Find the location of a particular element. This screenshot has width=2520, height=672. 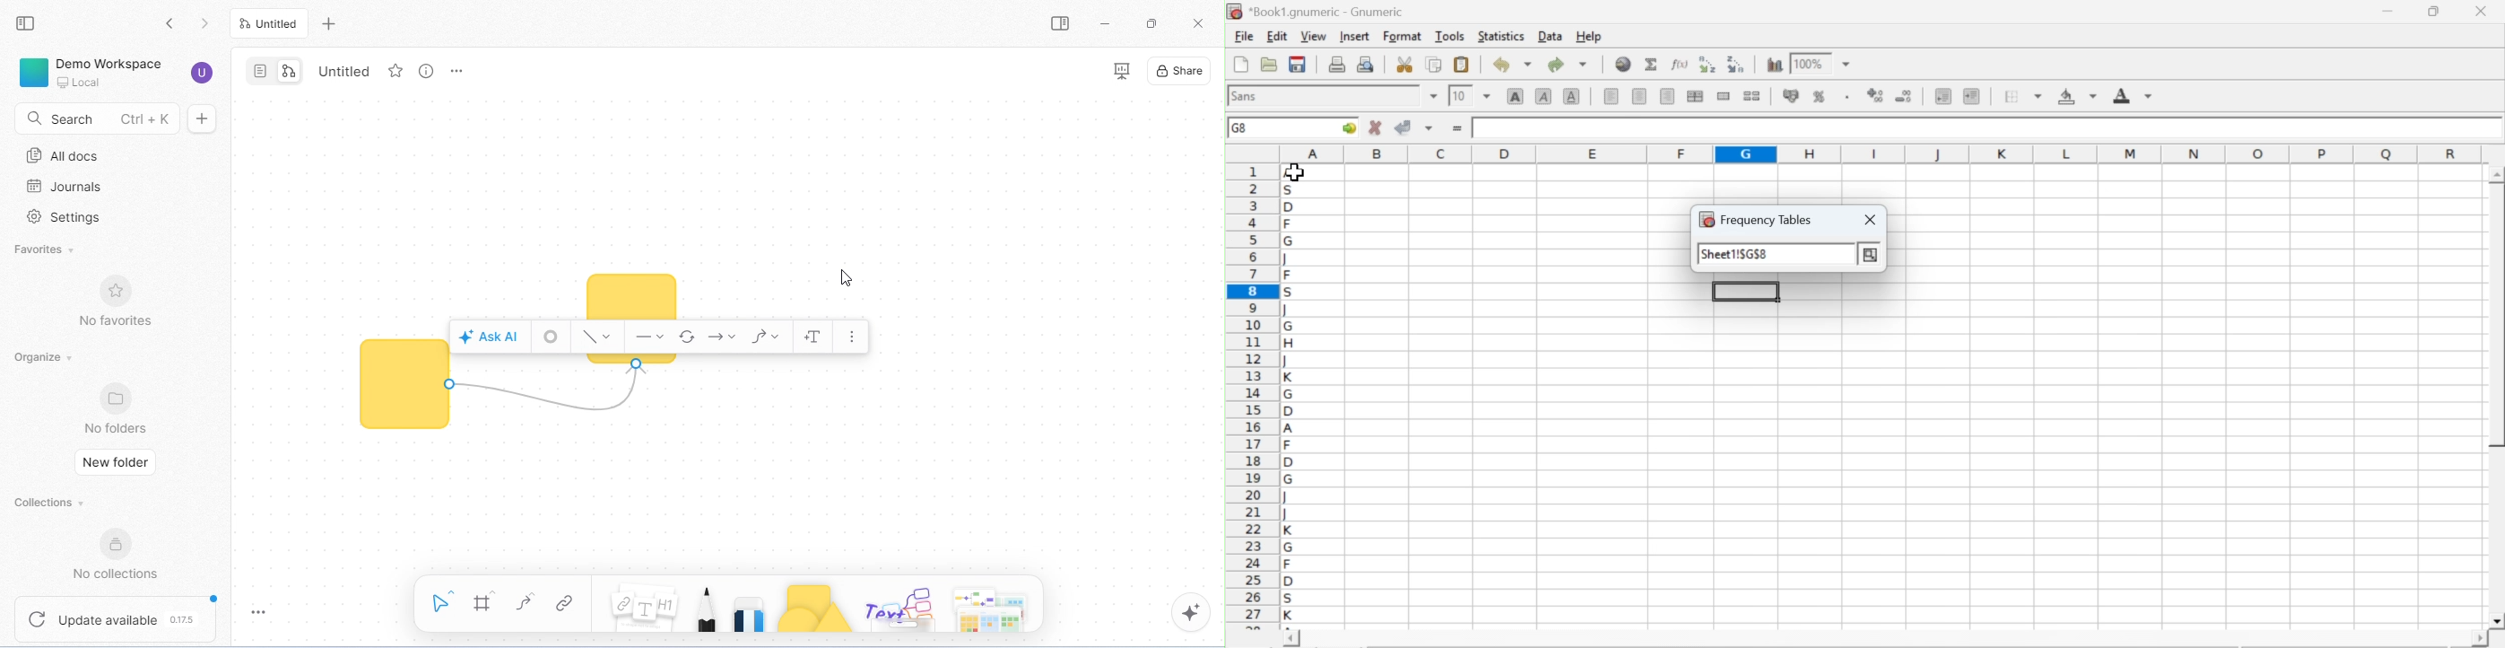

help is located at coordinates (1591, 37).